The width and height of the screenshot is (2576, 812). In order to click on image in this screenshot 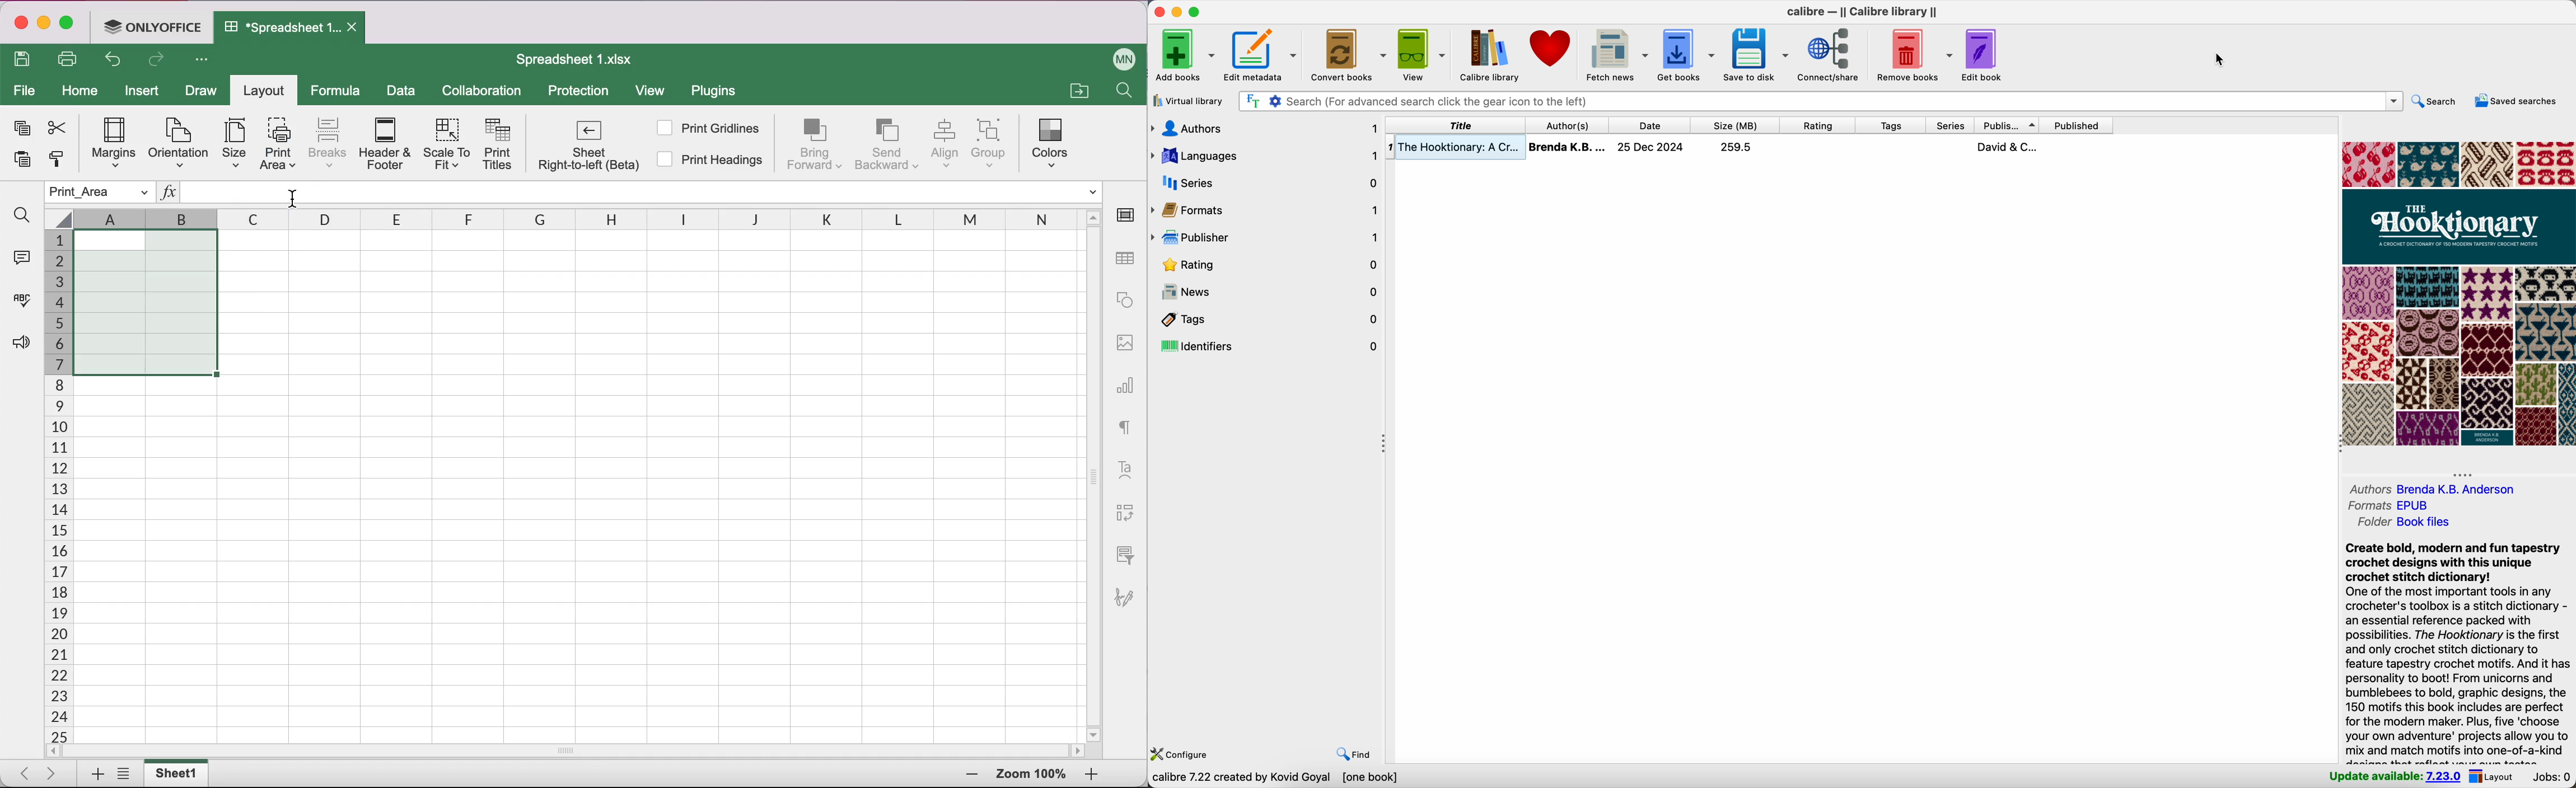, I will do `click(1125, 341)`.